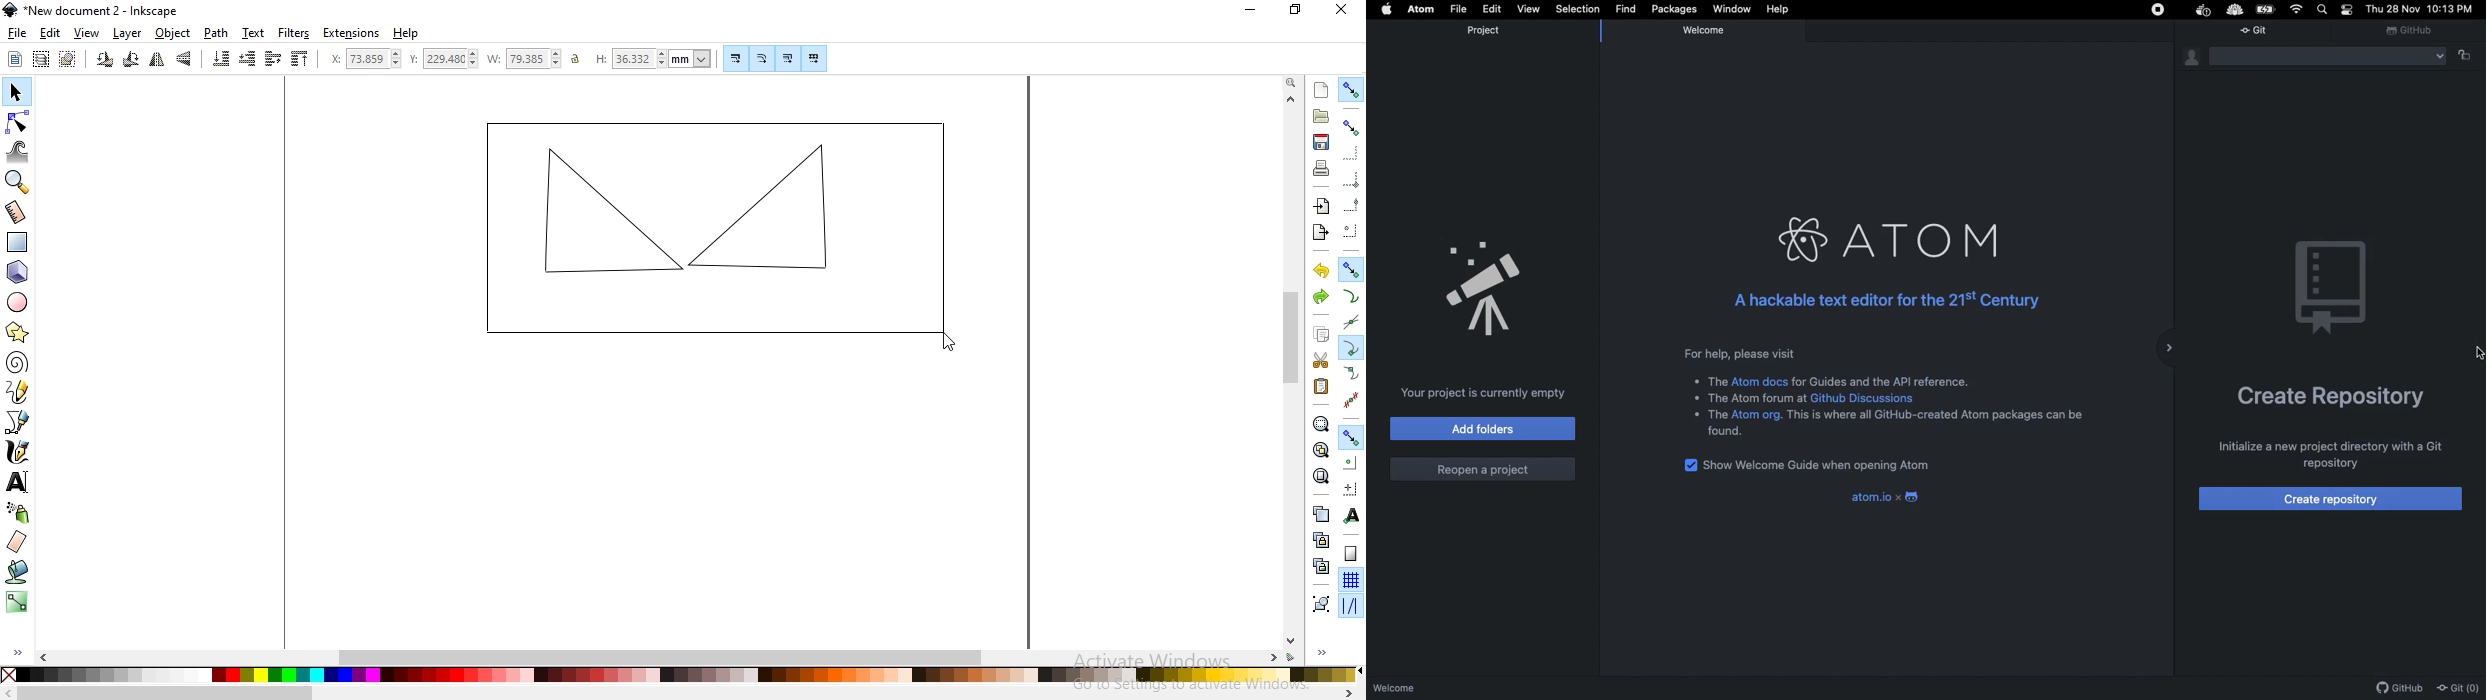  What do you see at coordinates (1351, 373) in the screenshot?
I see `snap smooth nodes incl quadrant points of ellipses` at bounding box center [1351, 373].